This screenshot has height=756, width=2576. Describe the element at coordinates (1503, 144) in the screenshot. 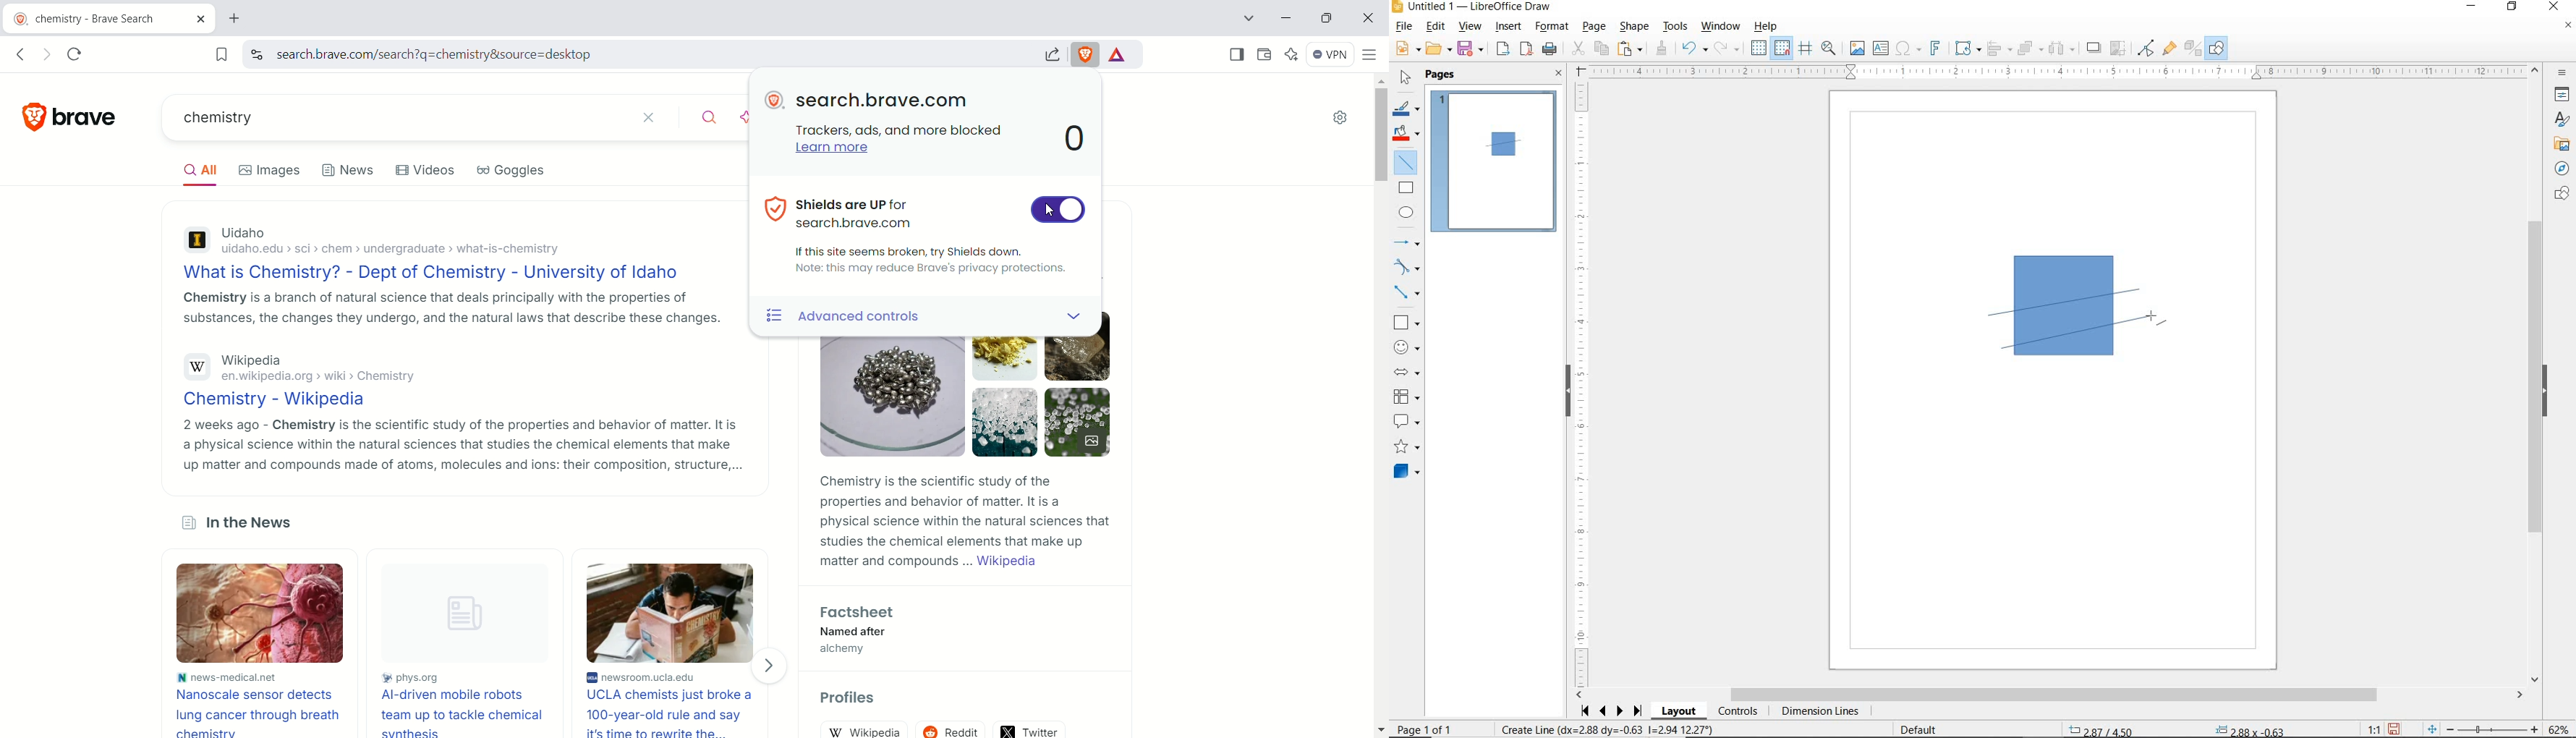

I see `LINE ADDED` at that location.